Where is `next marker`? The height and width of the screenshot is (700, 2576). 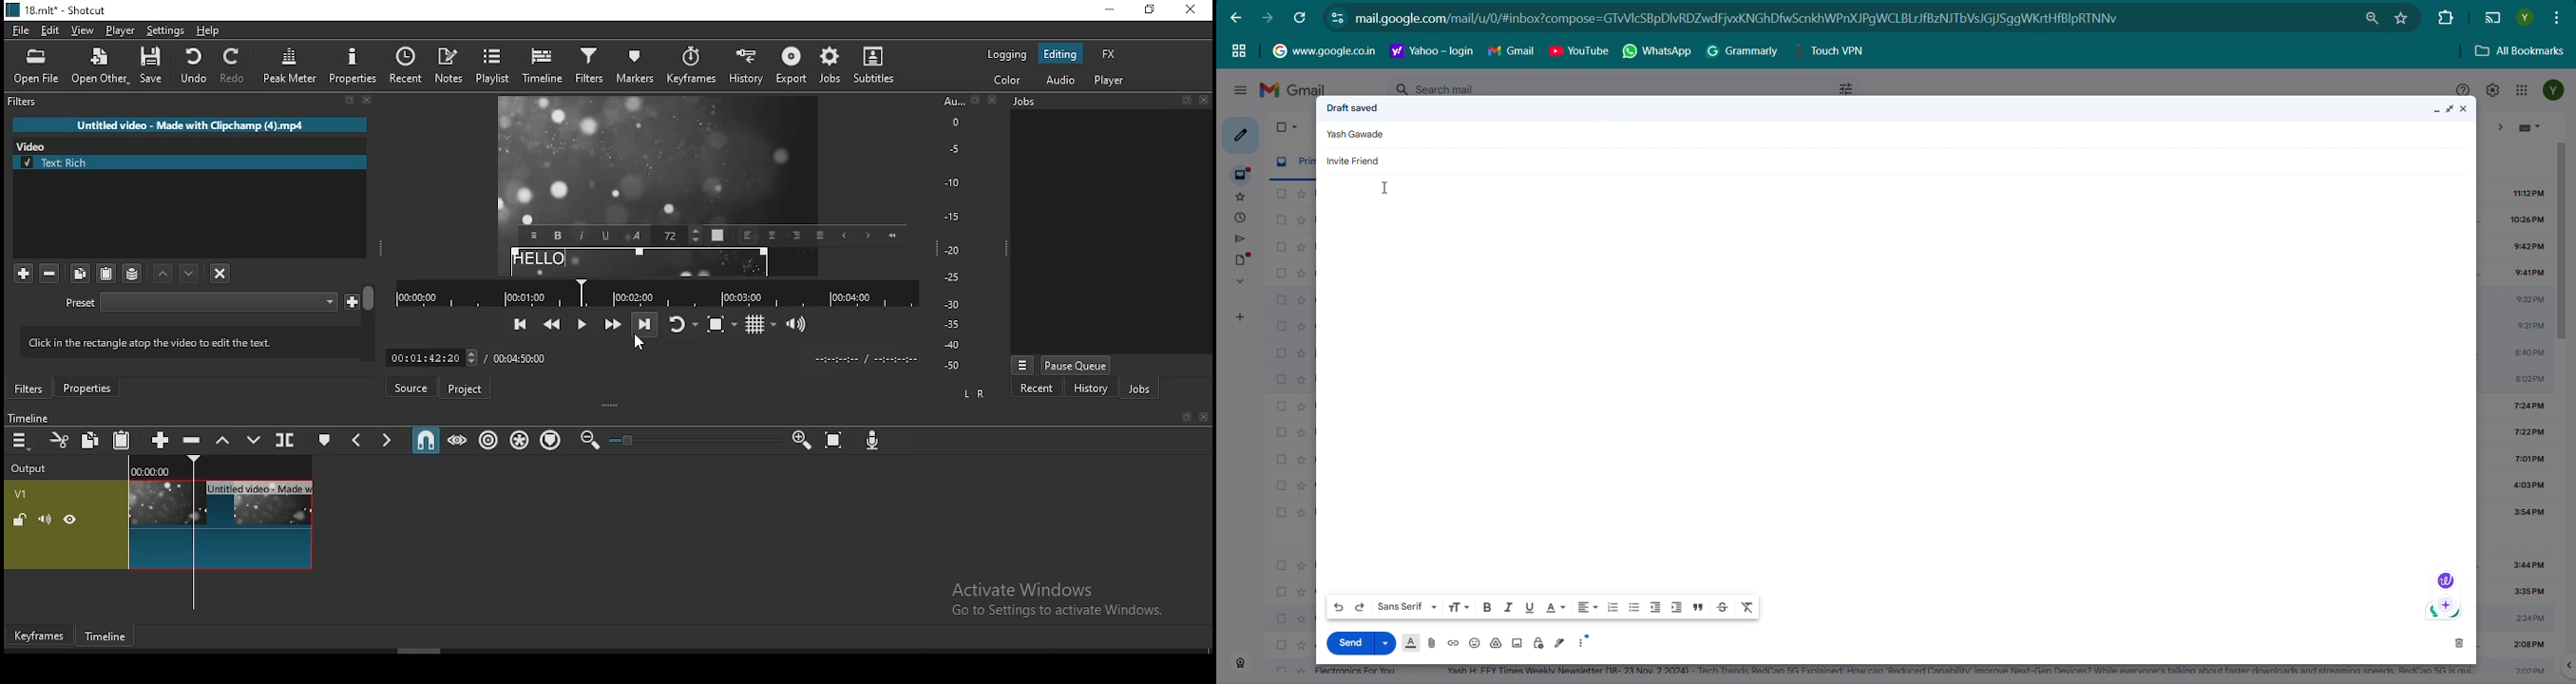 next marker is located at coordinates (387, 438).